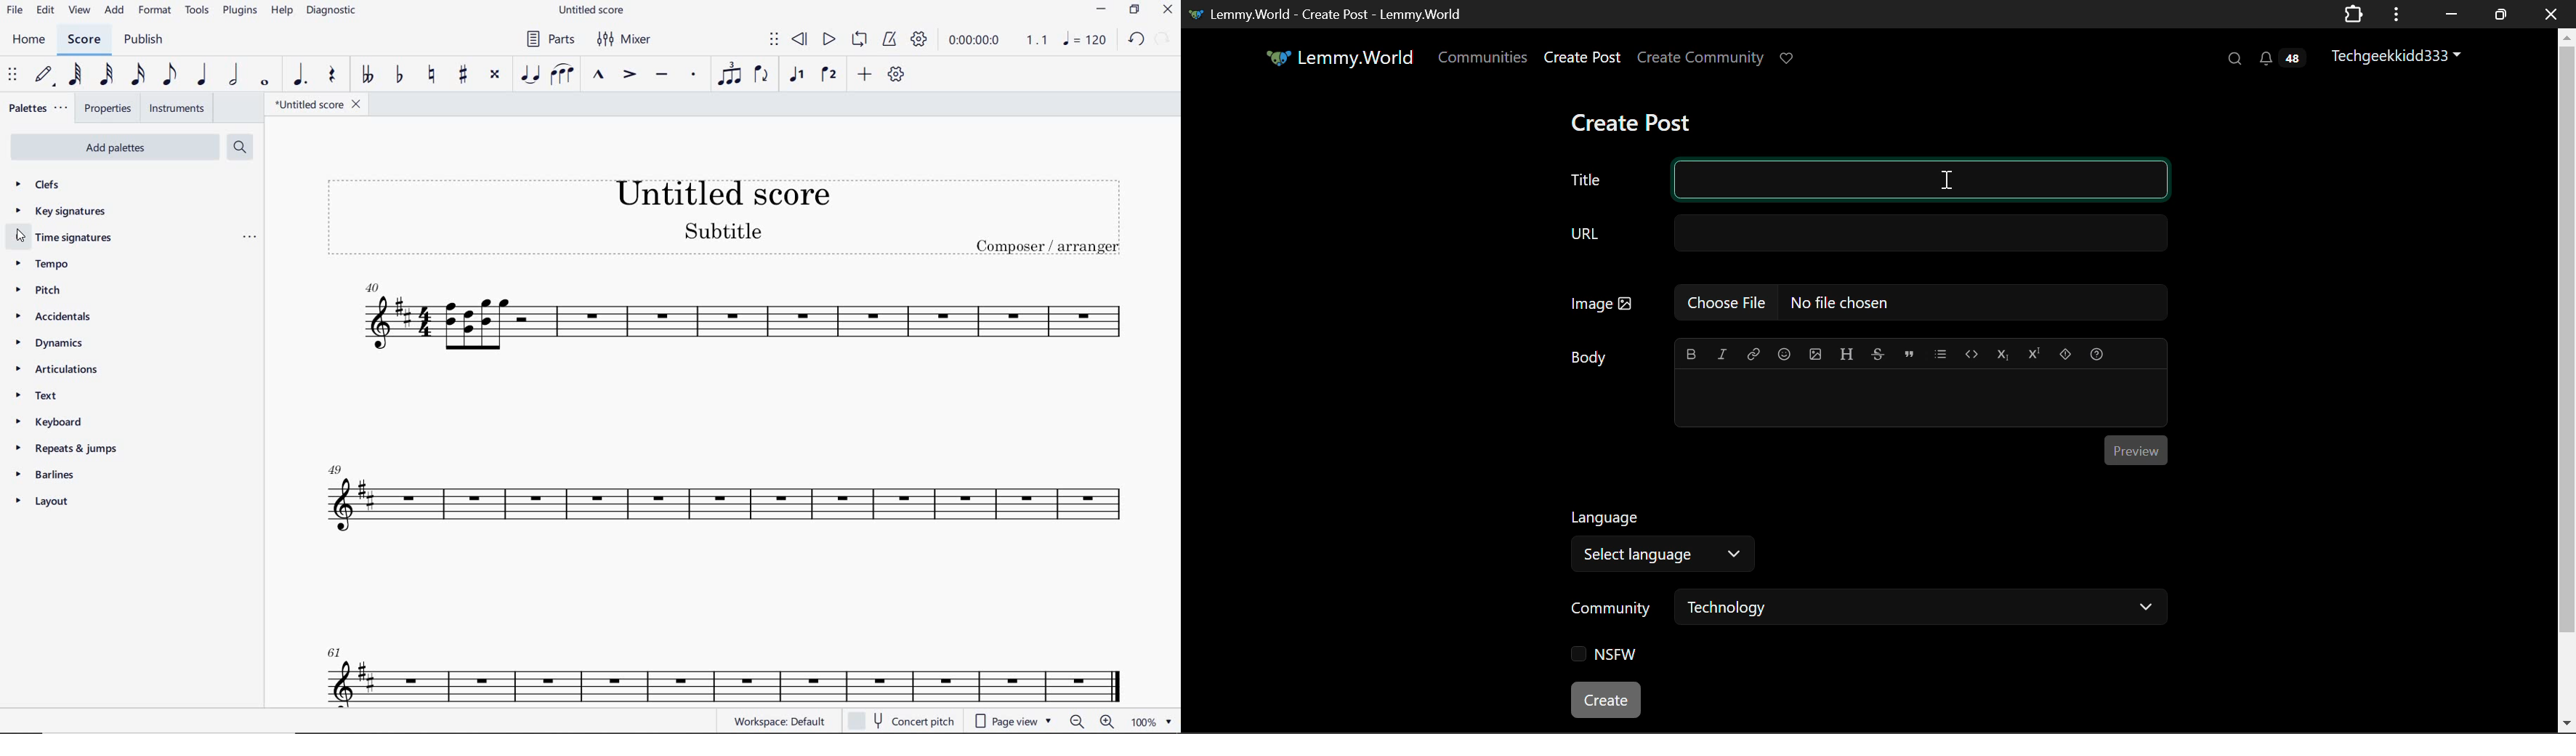 The width and height of the screenshot is (2576, 756). Describe the element at coordinates (84, 40) in the screenshot. I see `SCORE` at that location.